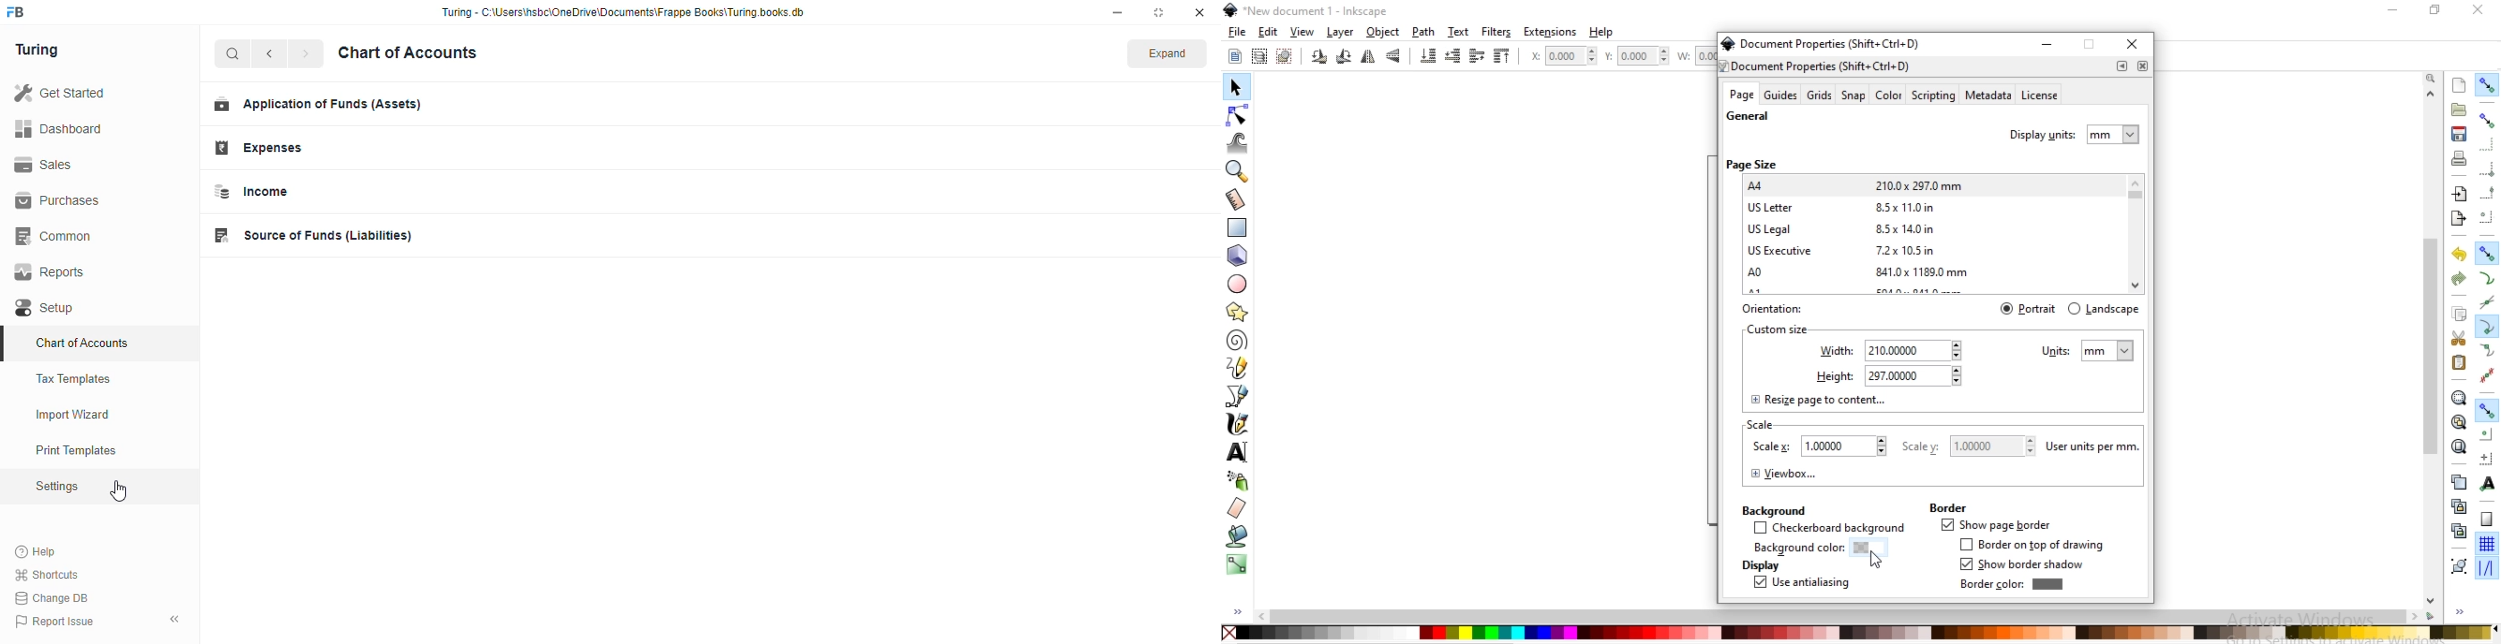  I want to click on license, so click(2041, 97).